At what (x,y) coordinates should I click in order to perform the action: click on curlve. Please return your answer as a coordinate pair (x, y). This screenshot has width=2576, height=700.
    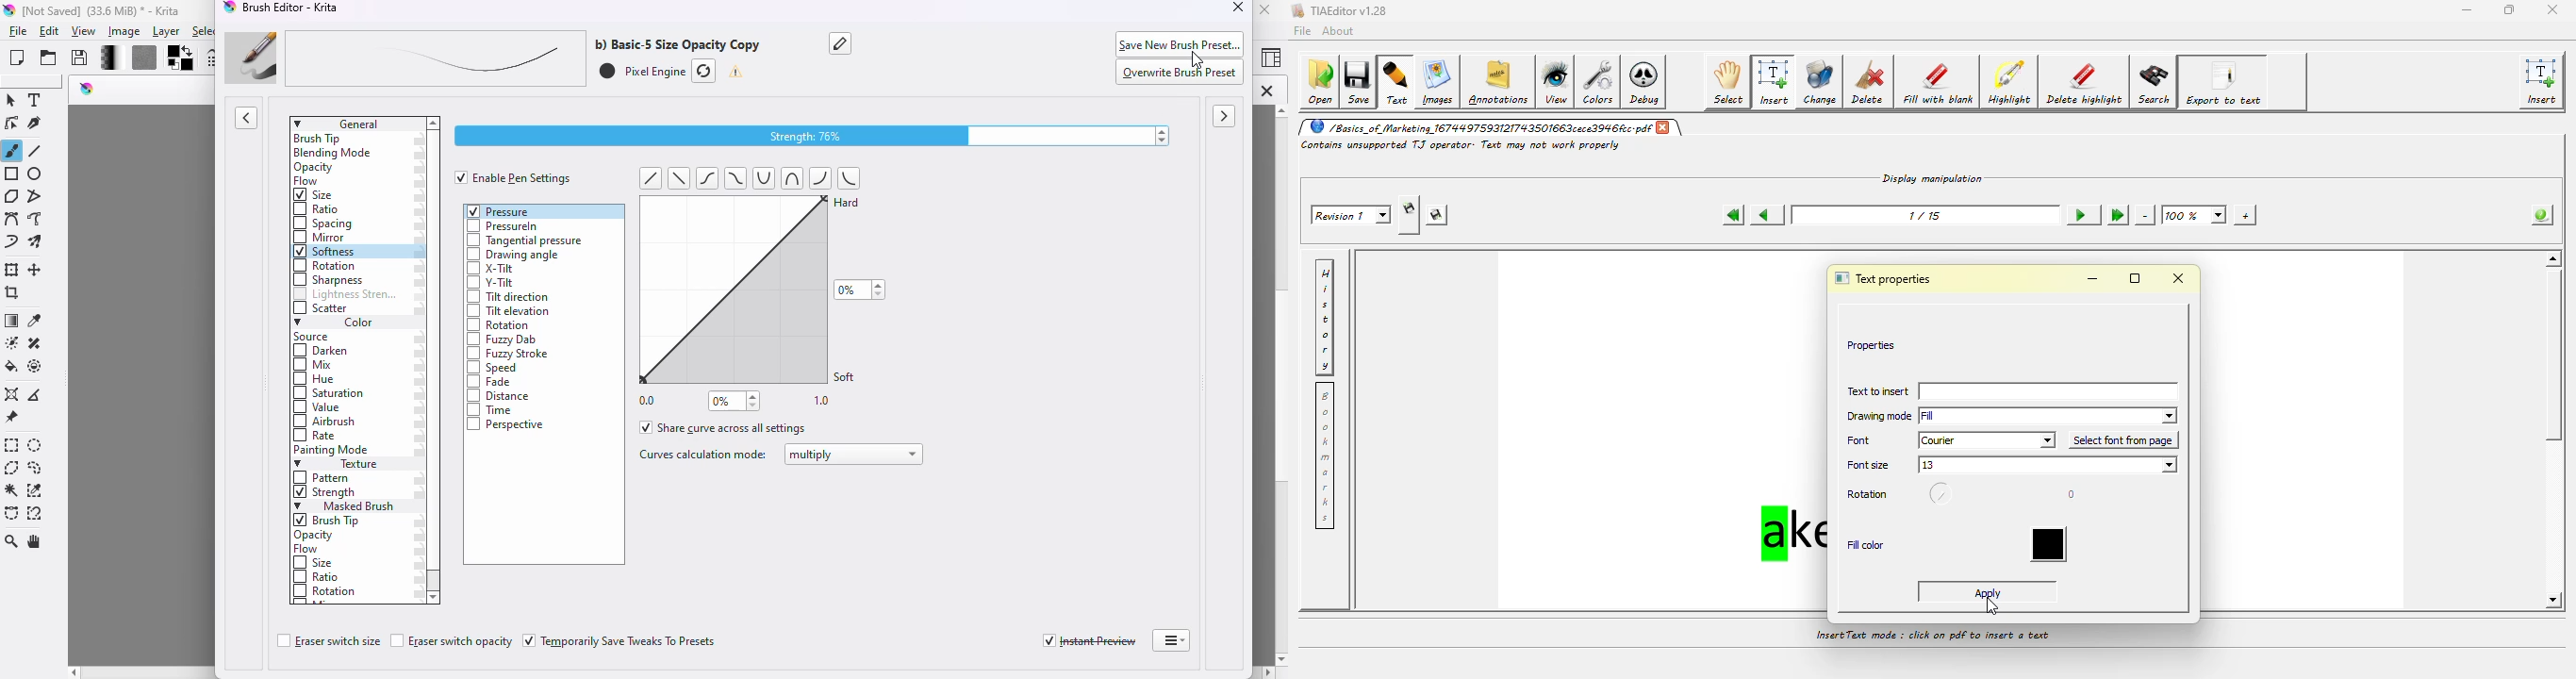
    Looking at the image, I should click on (788, 177).